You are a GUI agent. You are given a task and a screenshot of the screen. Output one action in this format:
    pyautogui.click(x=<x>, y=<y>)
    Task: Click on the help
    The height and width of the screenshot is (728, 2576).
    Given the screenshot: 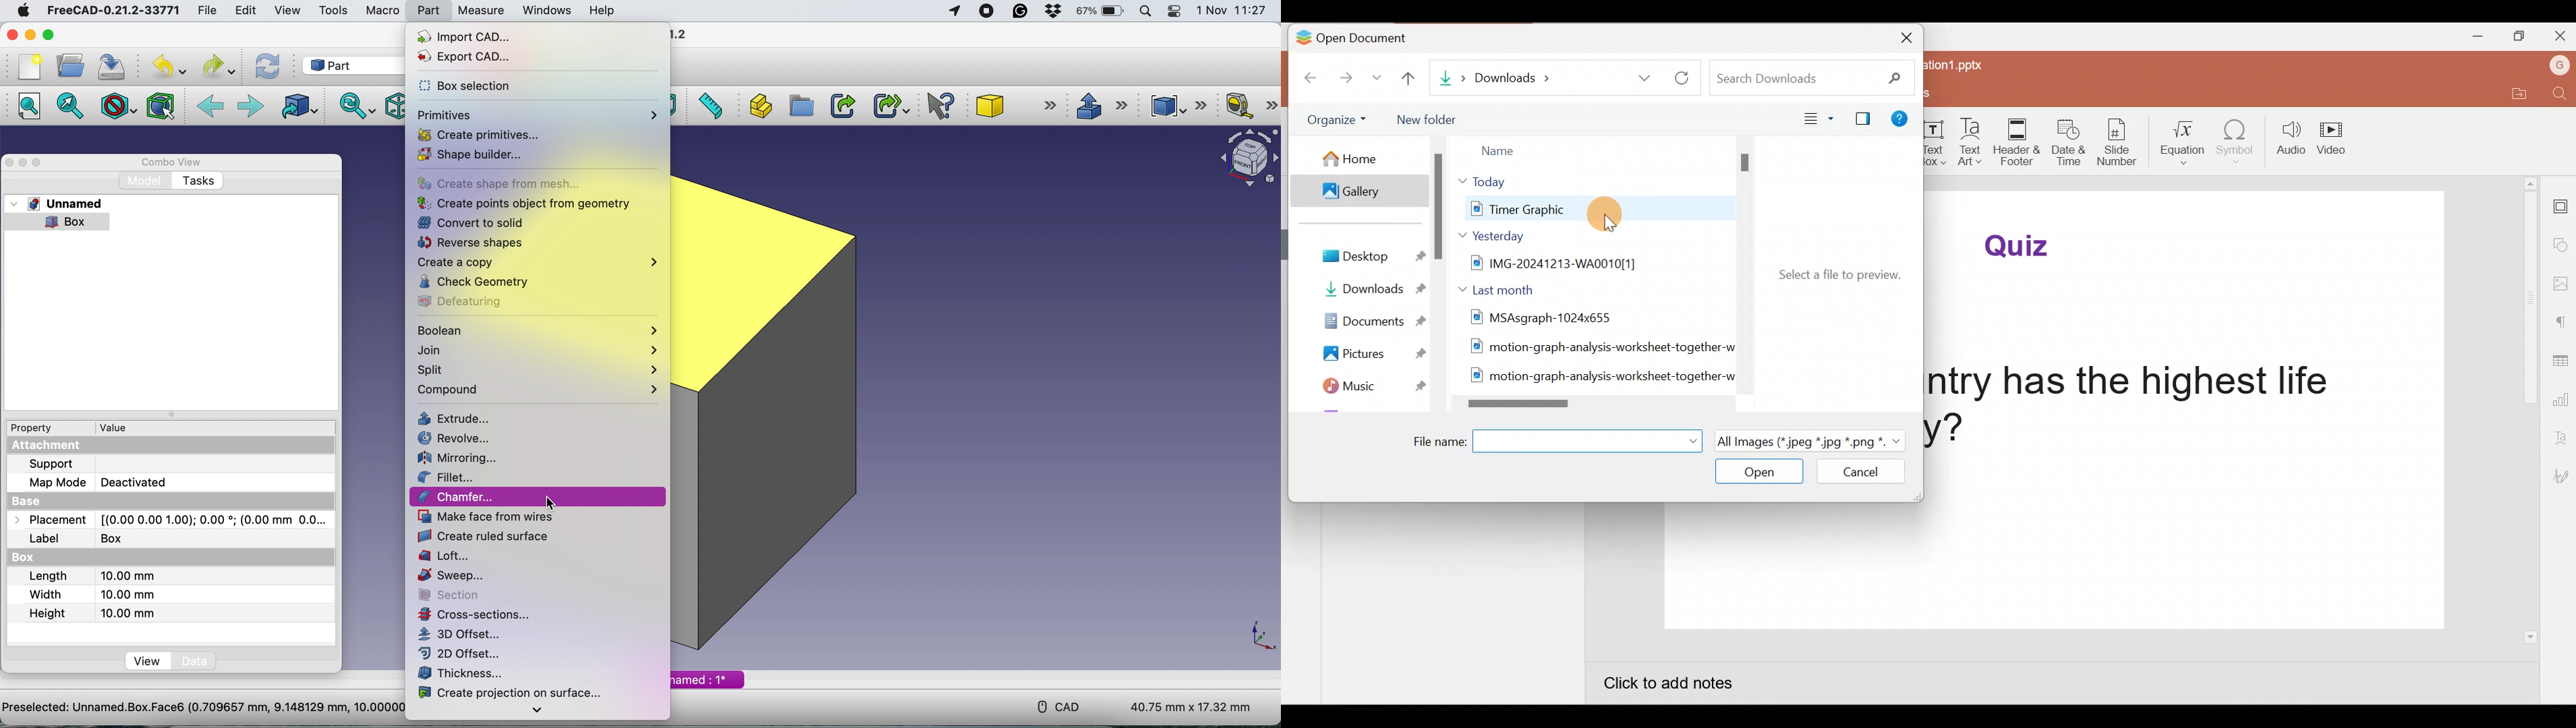 What is the action you would take?
    pyautogui.click(x=604, y=10)
    